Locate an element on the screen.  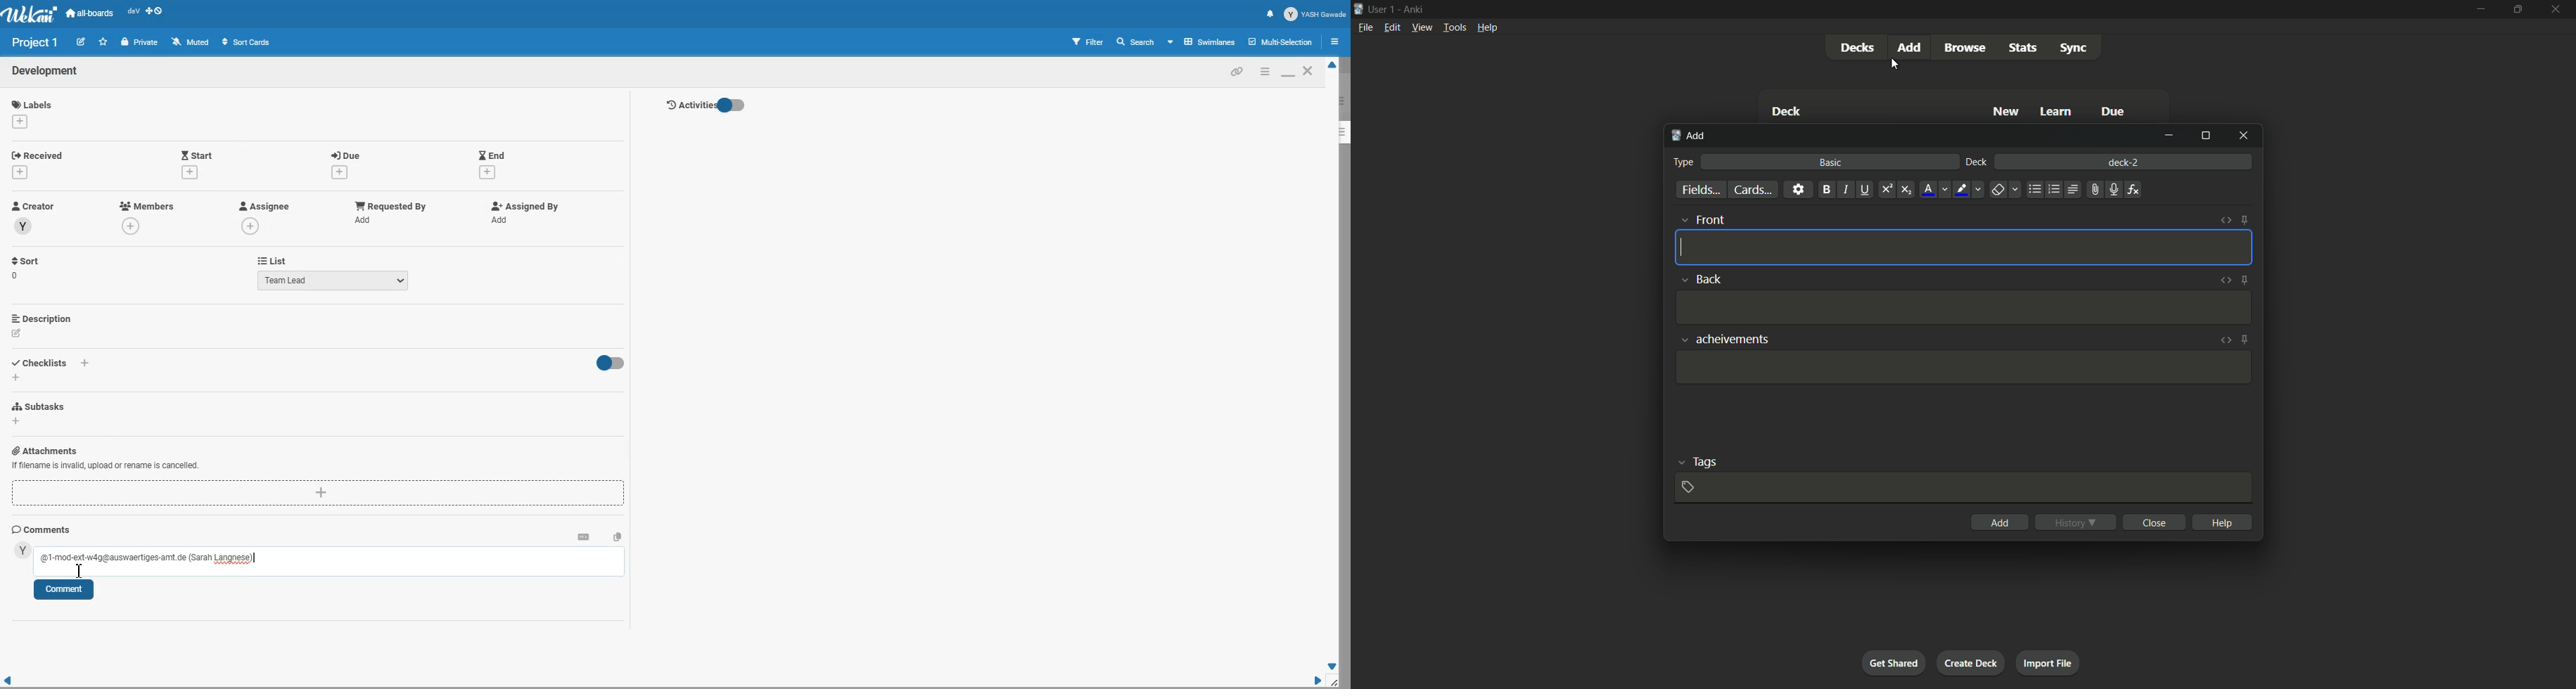
Deck is located at coordinates (1785, 111).